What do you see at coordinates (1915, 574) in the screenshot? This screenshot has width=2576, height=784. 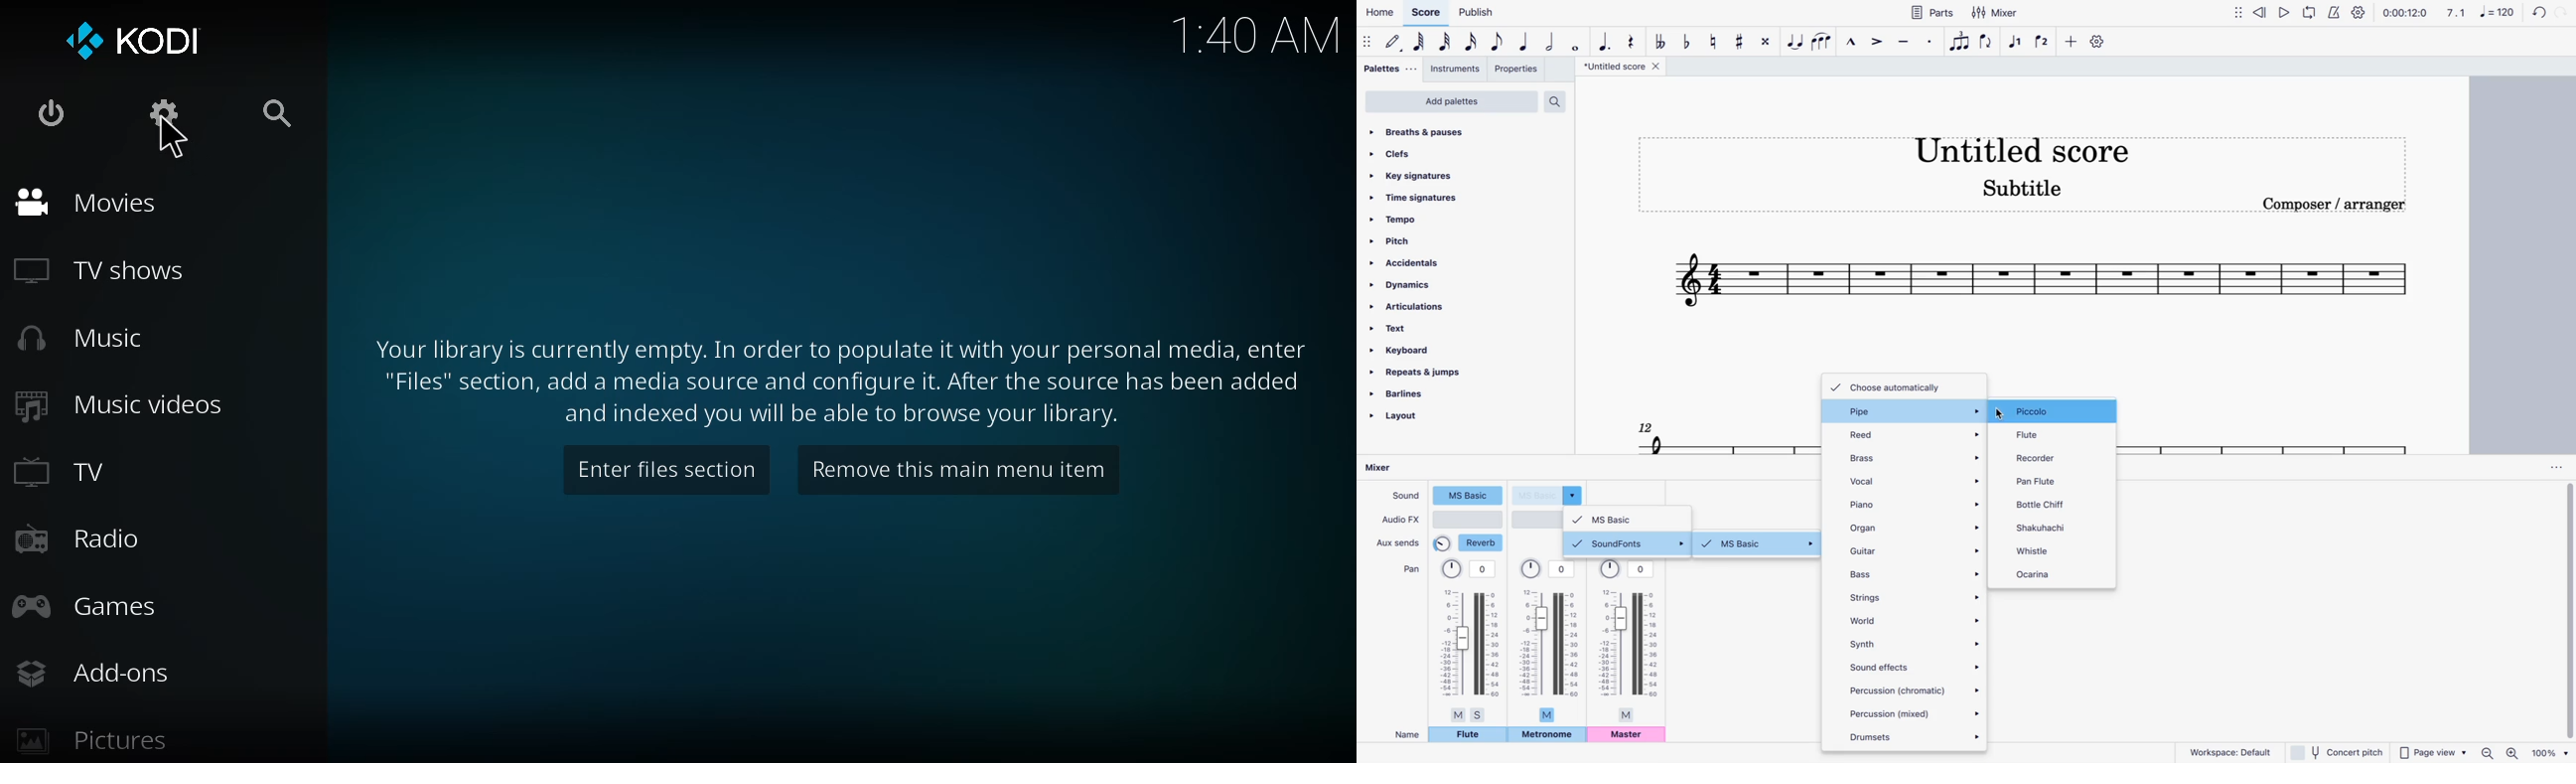 I see `bass` at bounding box center [1915, 574].